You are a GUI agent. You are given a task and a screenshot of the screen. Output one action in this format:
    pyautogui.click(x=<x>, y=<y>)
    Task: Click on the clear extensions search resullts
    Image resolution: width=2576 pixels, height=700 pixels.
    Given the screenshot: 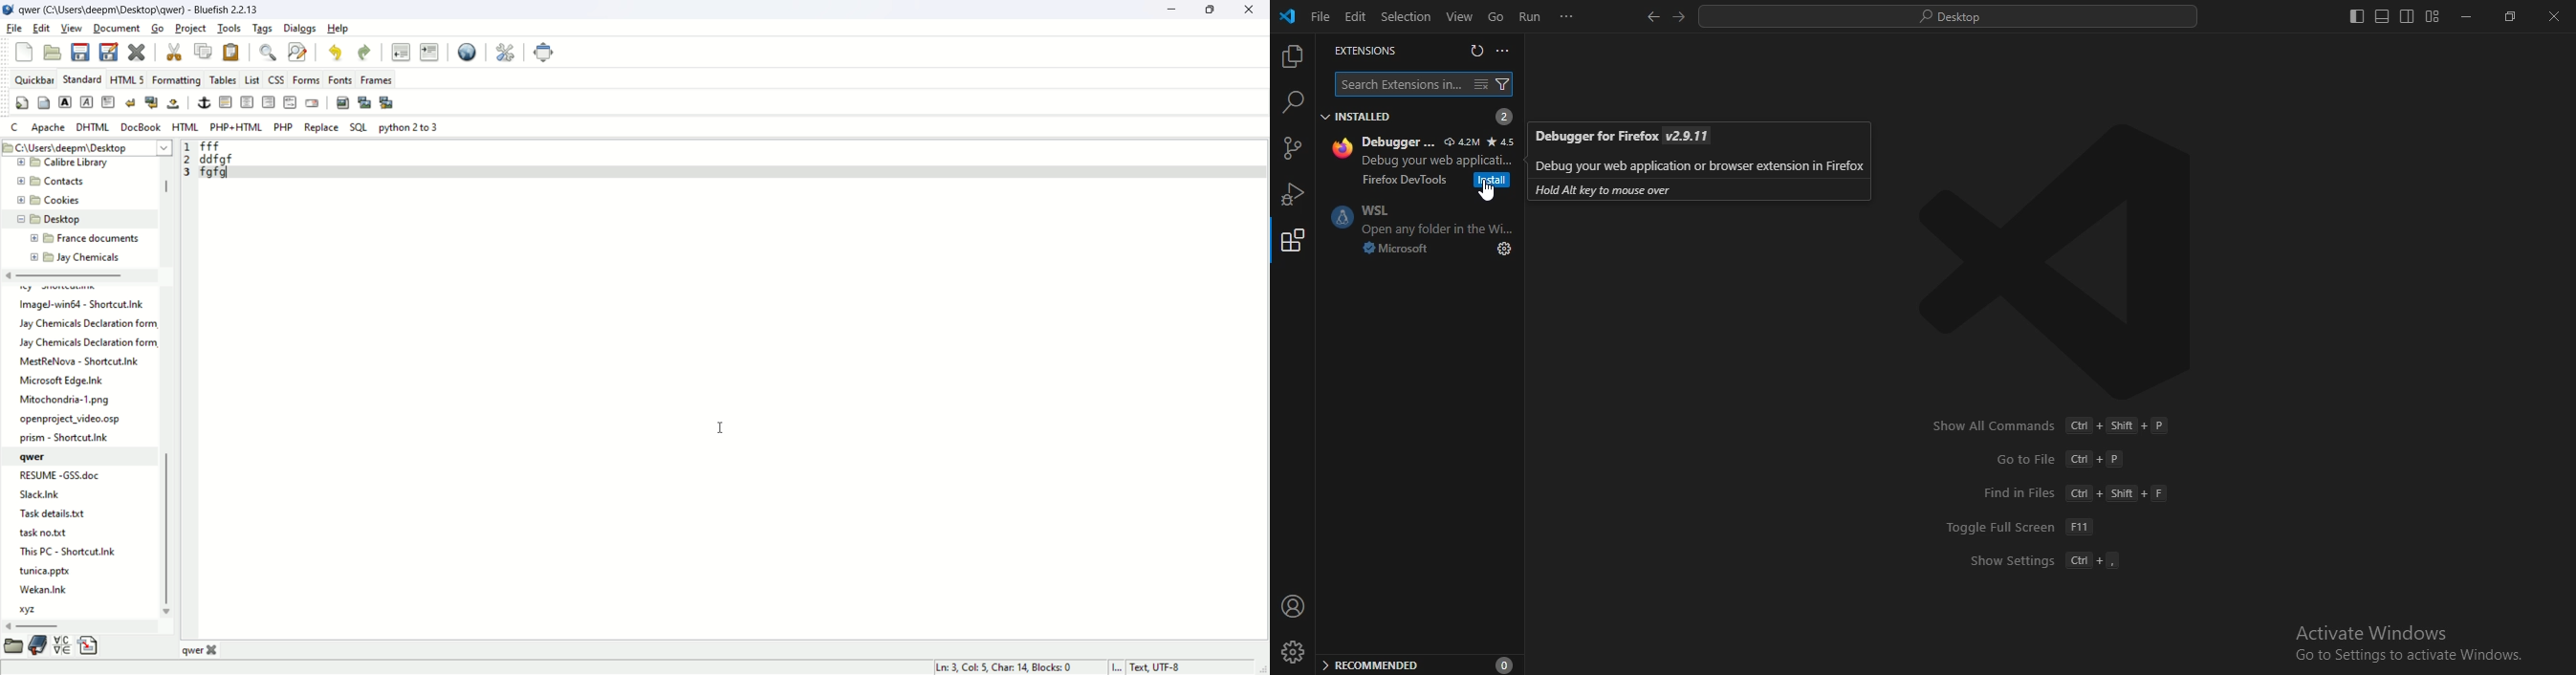 What is the action you would take?
    pyautogui.click(x=1484, y=85)
    